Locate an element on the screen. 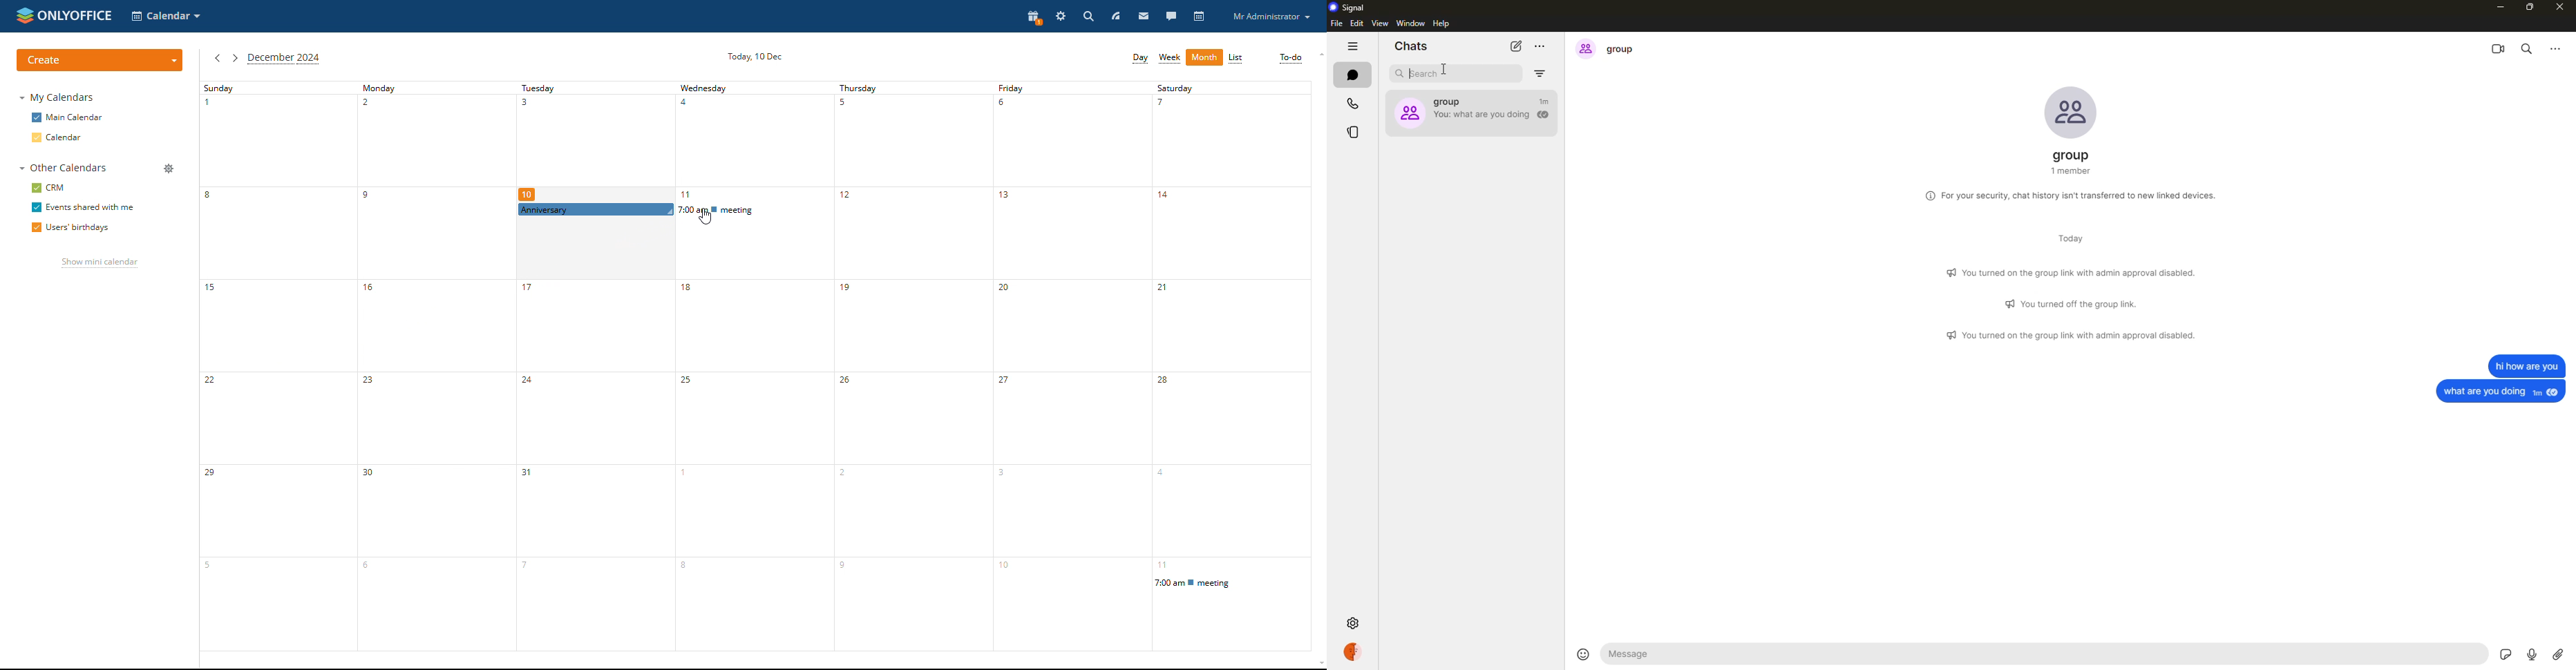 This screenshot has width=2576, height=672. more is located at coordinates (1204, 59).